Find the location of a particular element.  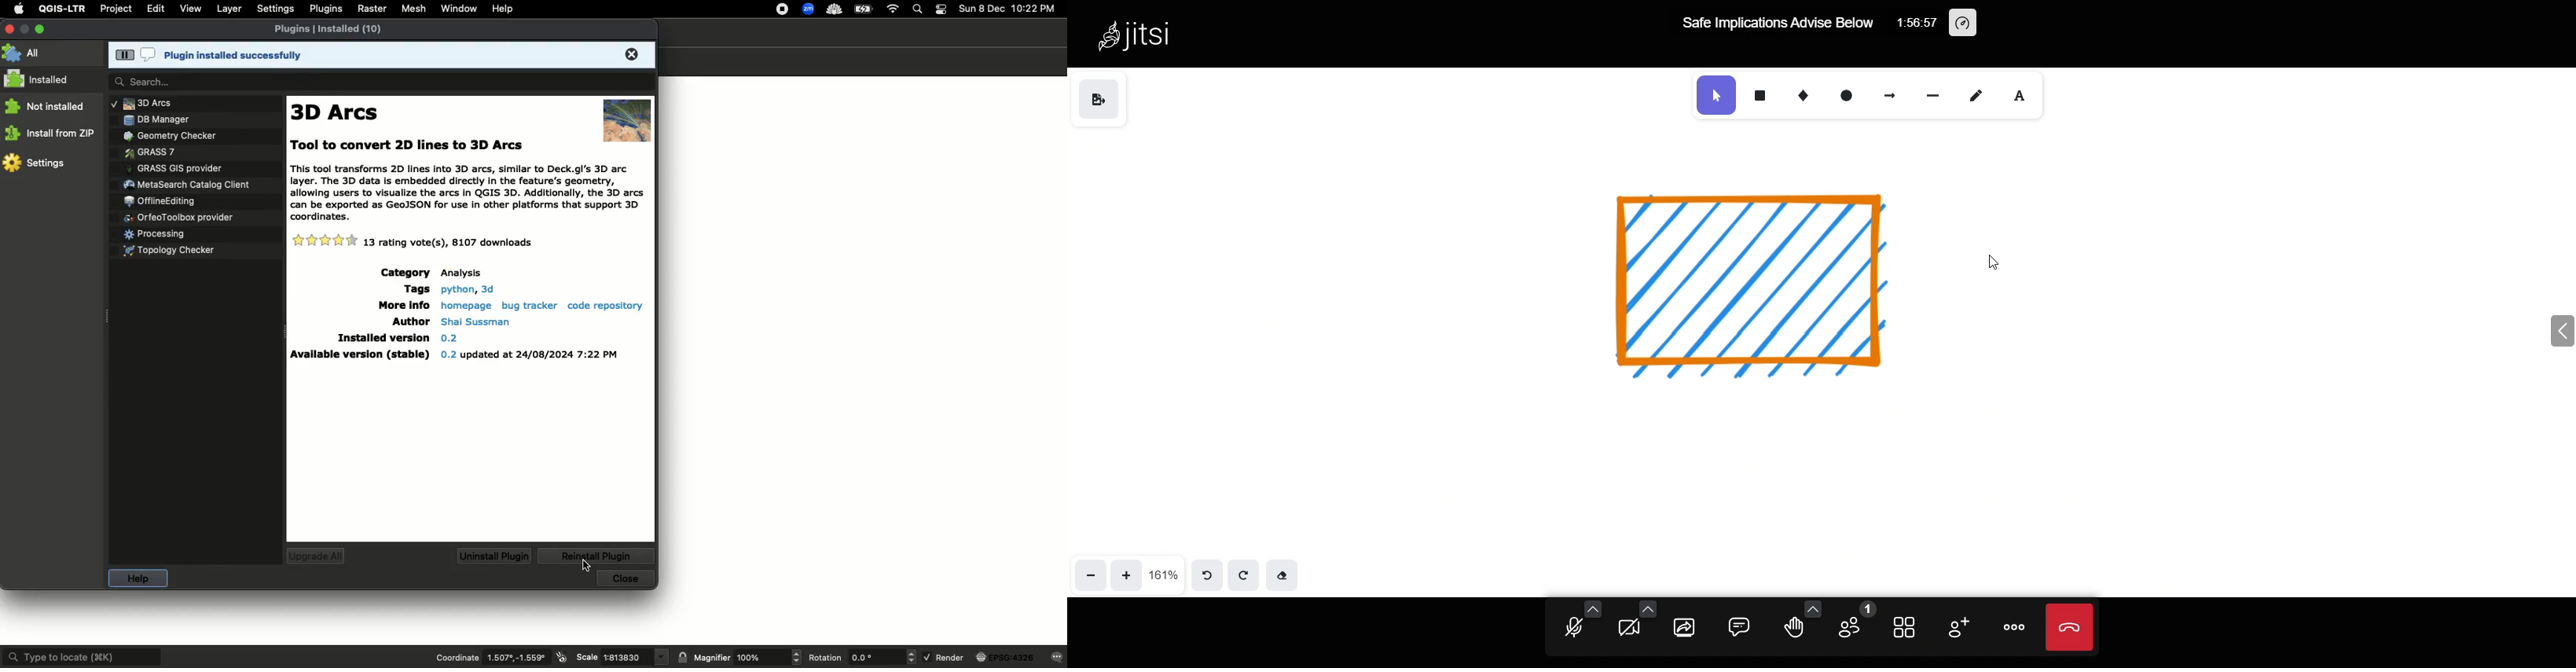

python, is located at coordinates (456, 288).